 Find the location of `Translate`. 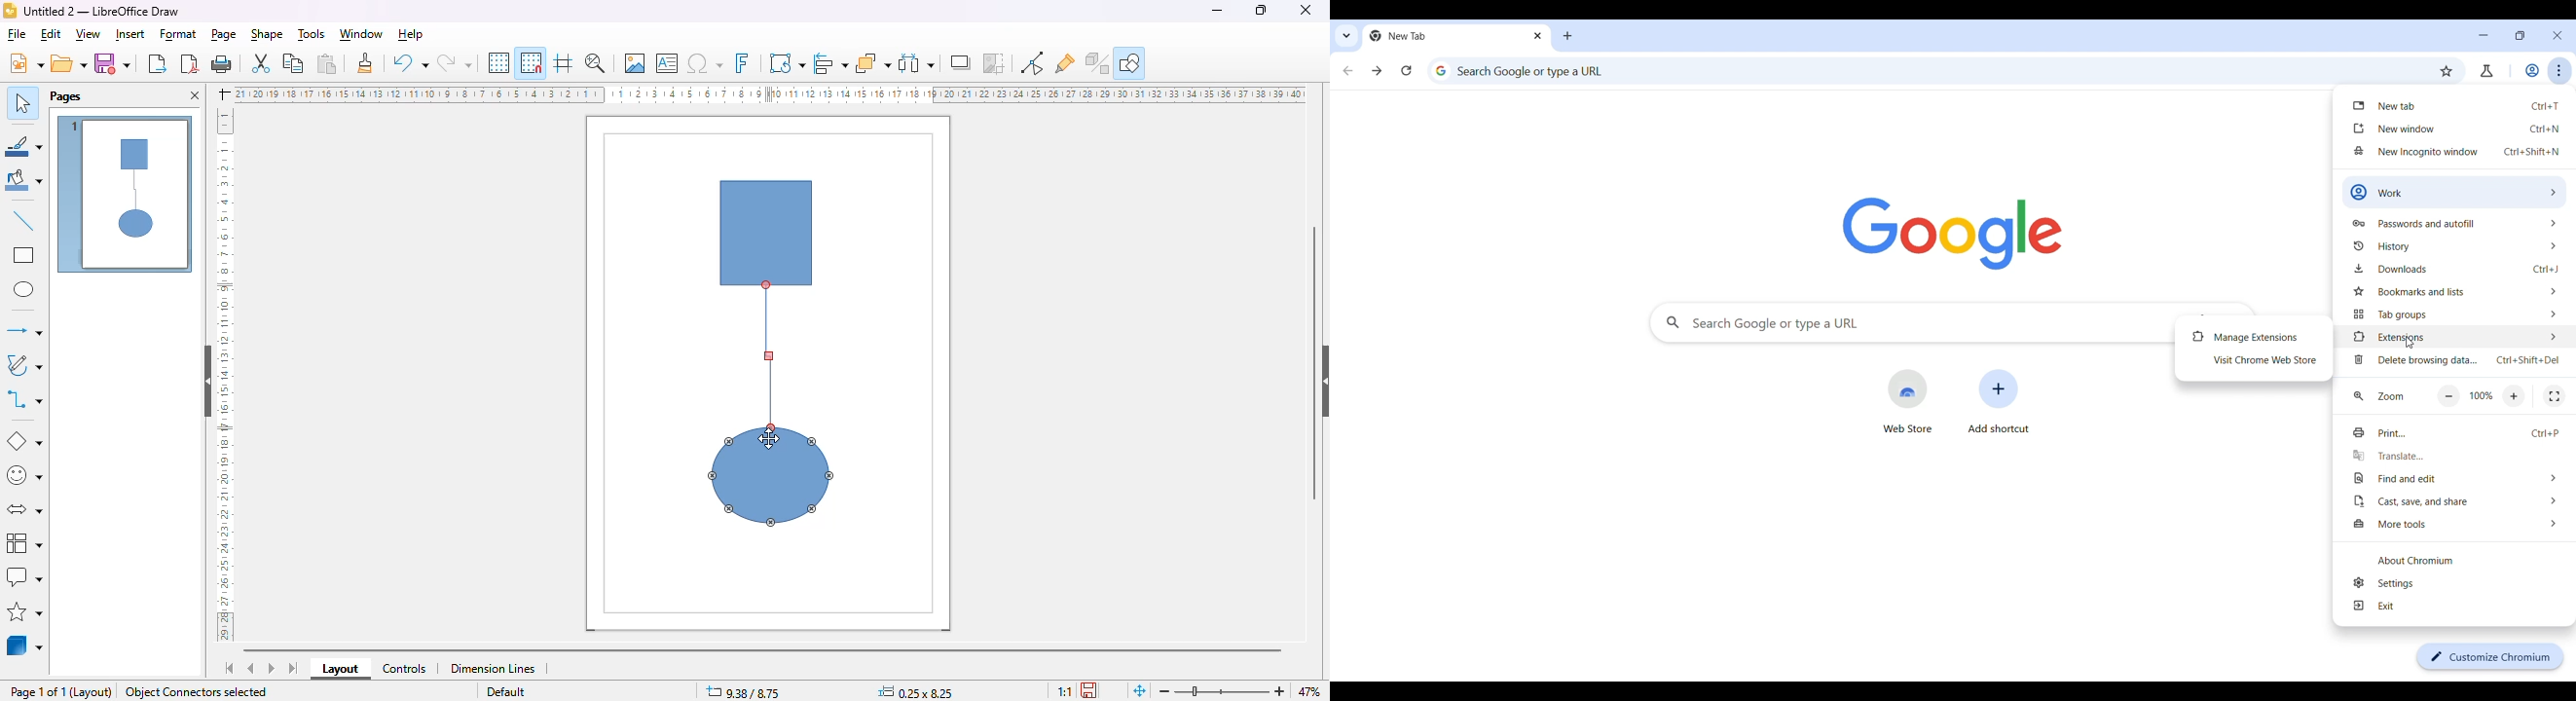

Translate is located at coordinates (2457, 456).